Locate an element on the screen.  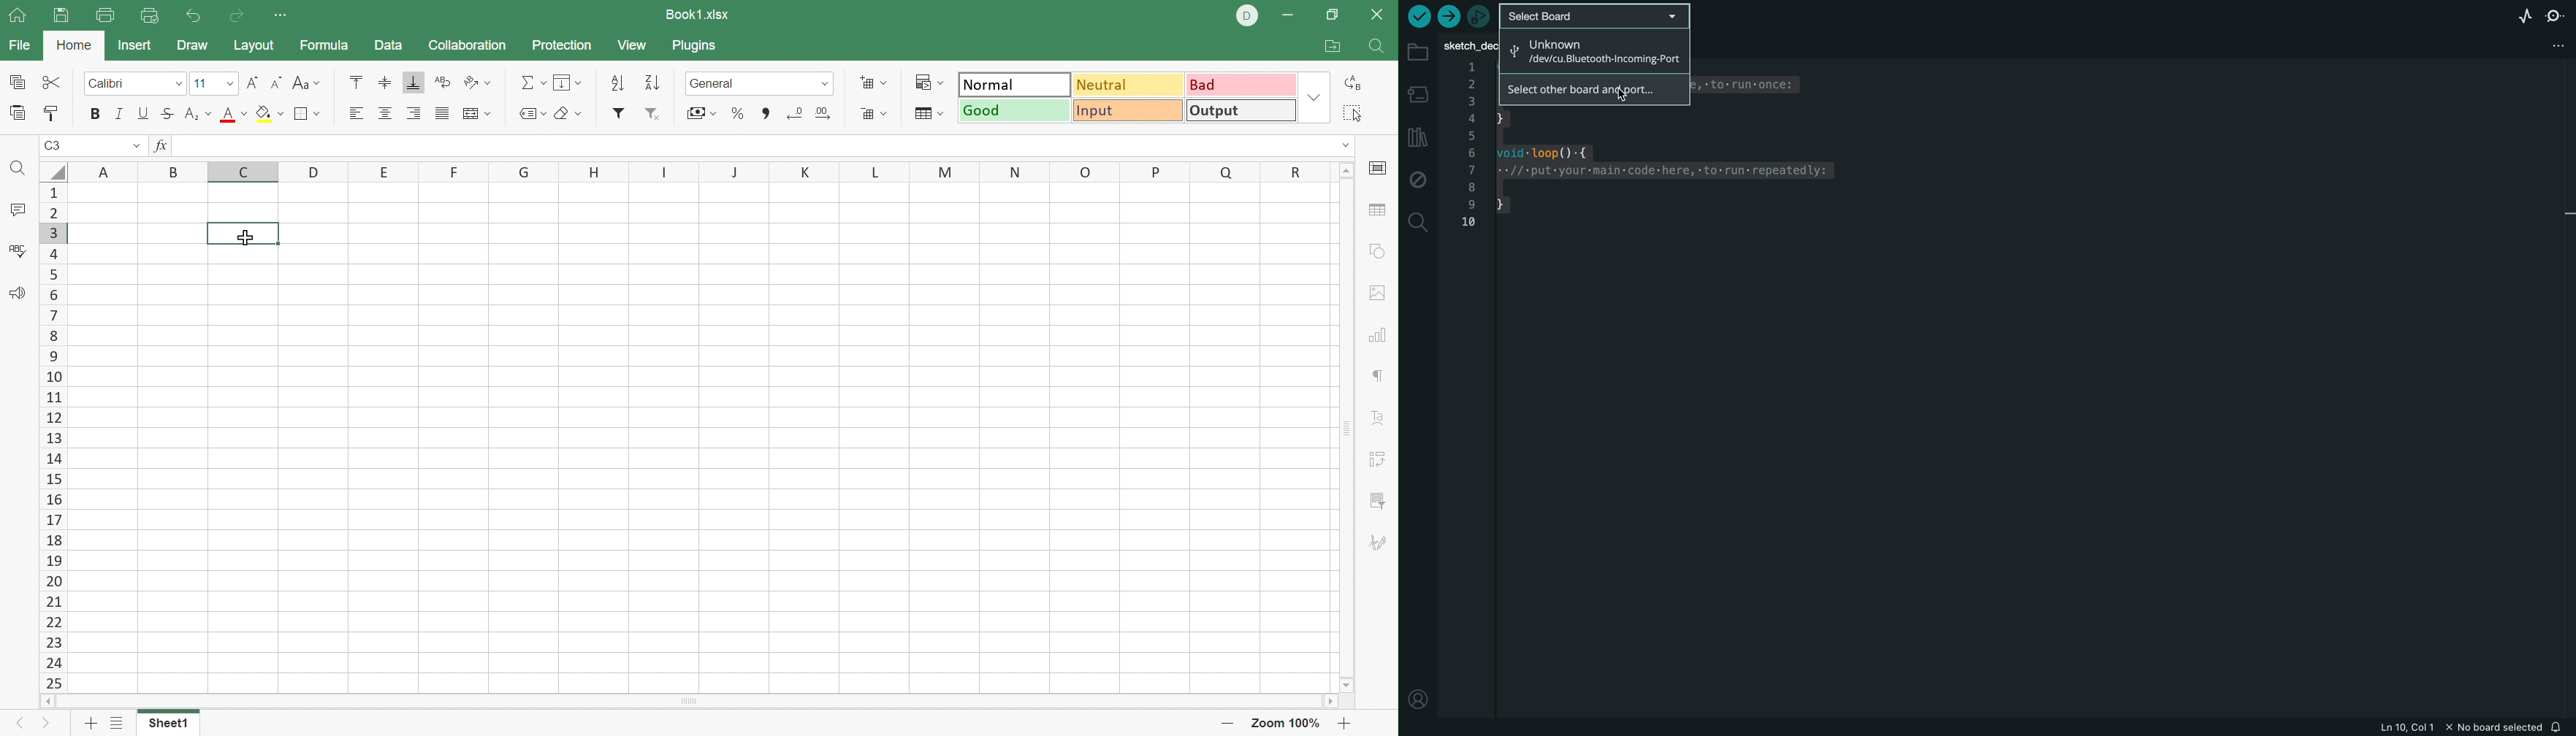
Pivot table settings is located at coordinates (1379, 459).